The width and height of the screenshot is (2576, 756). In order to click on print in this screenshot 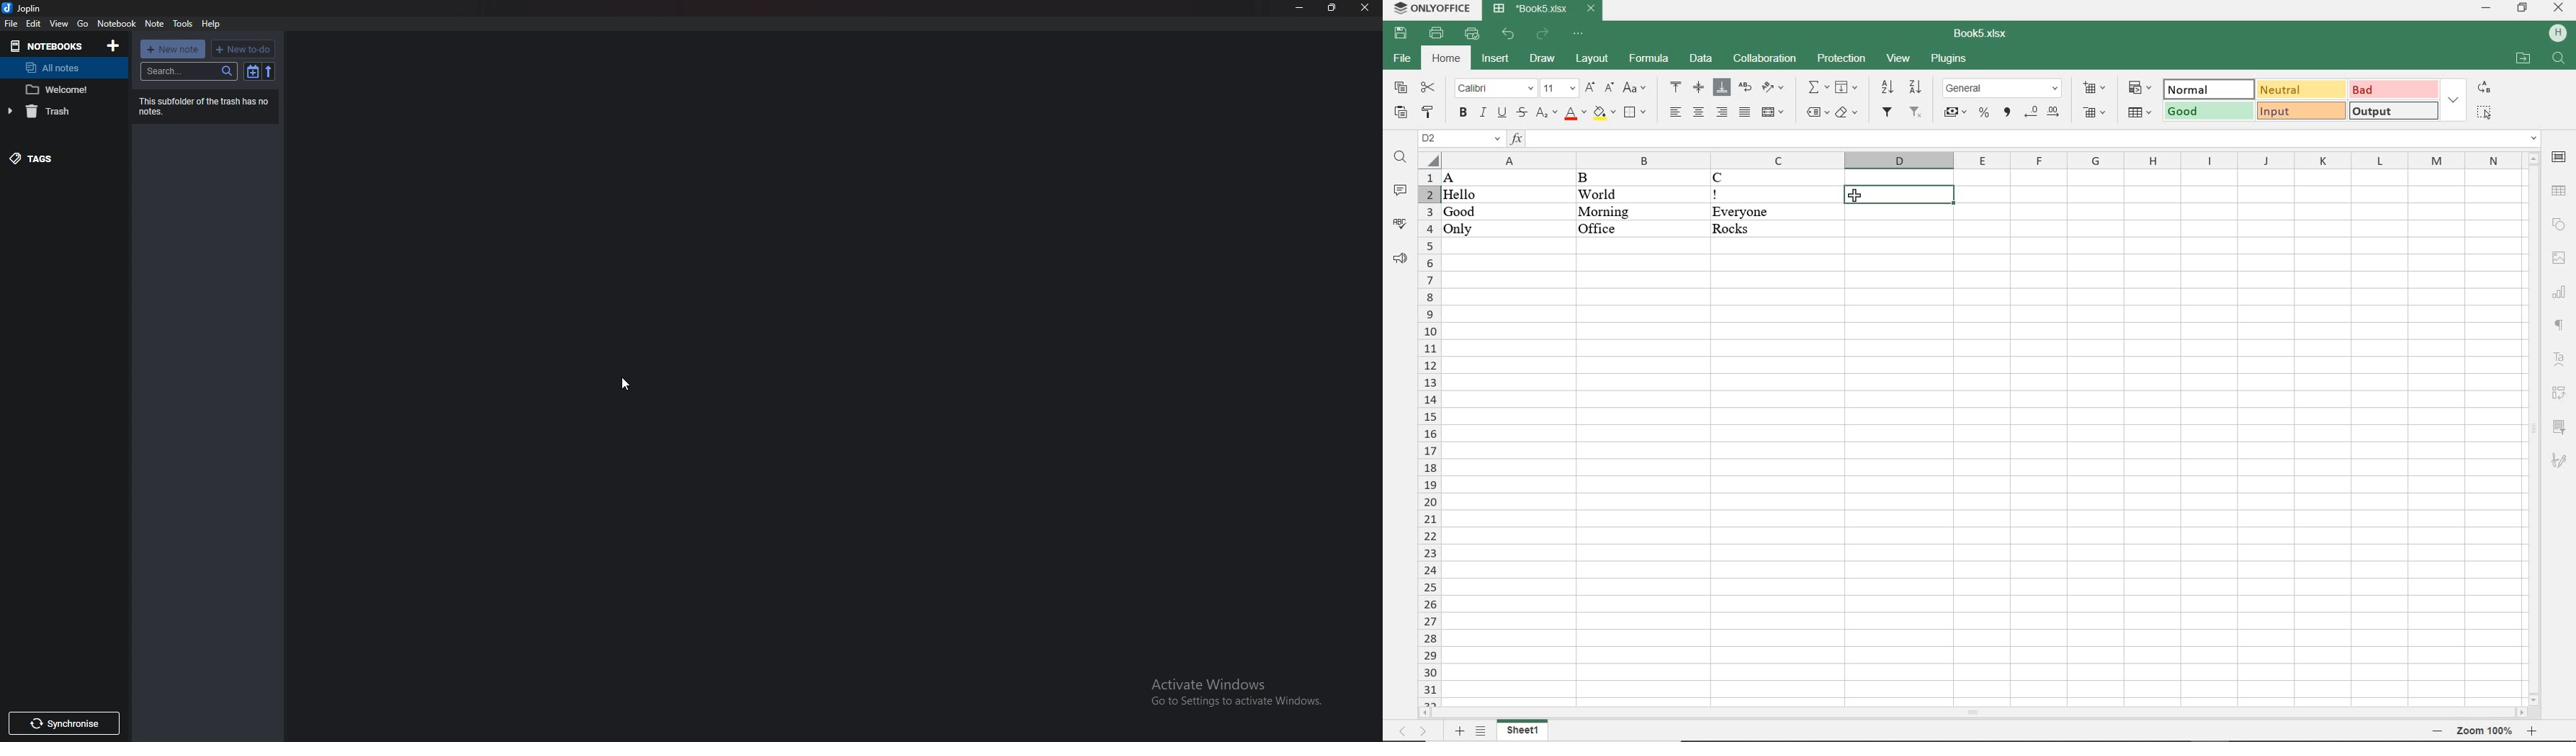, I will do `click(1437, 33)`.